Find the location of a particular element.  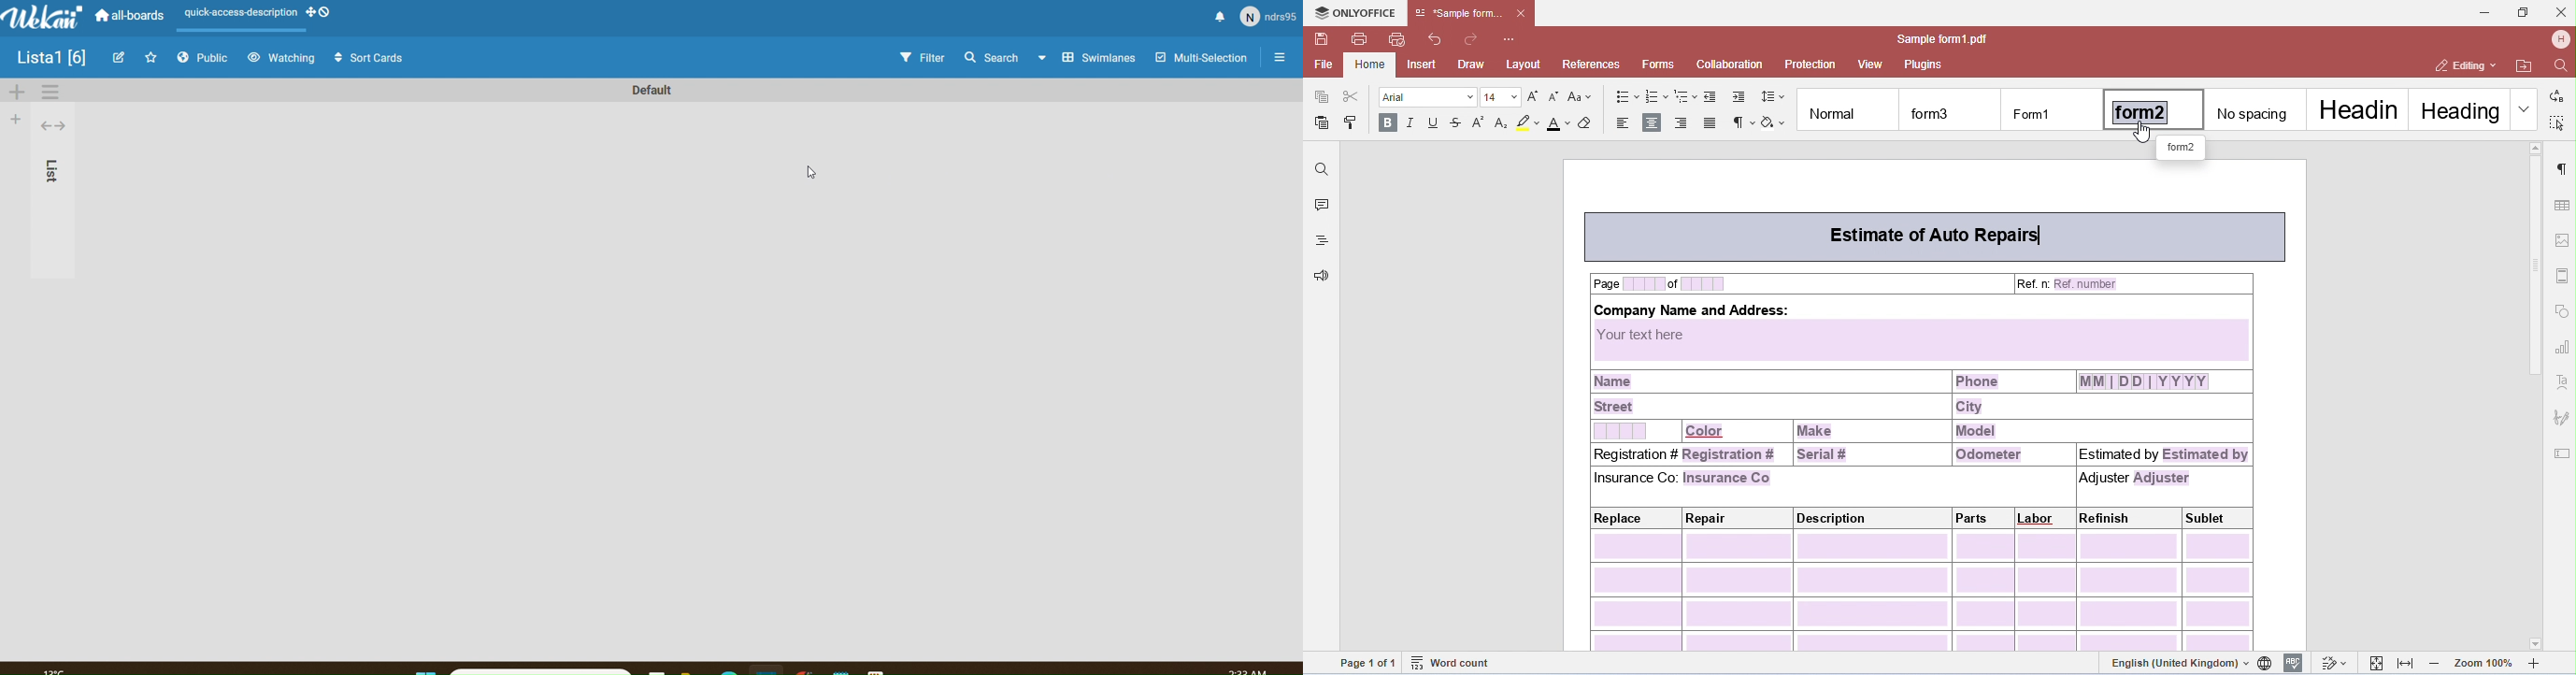

Public is located at coordinates (205, 57).